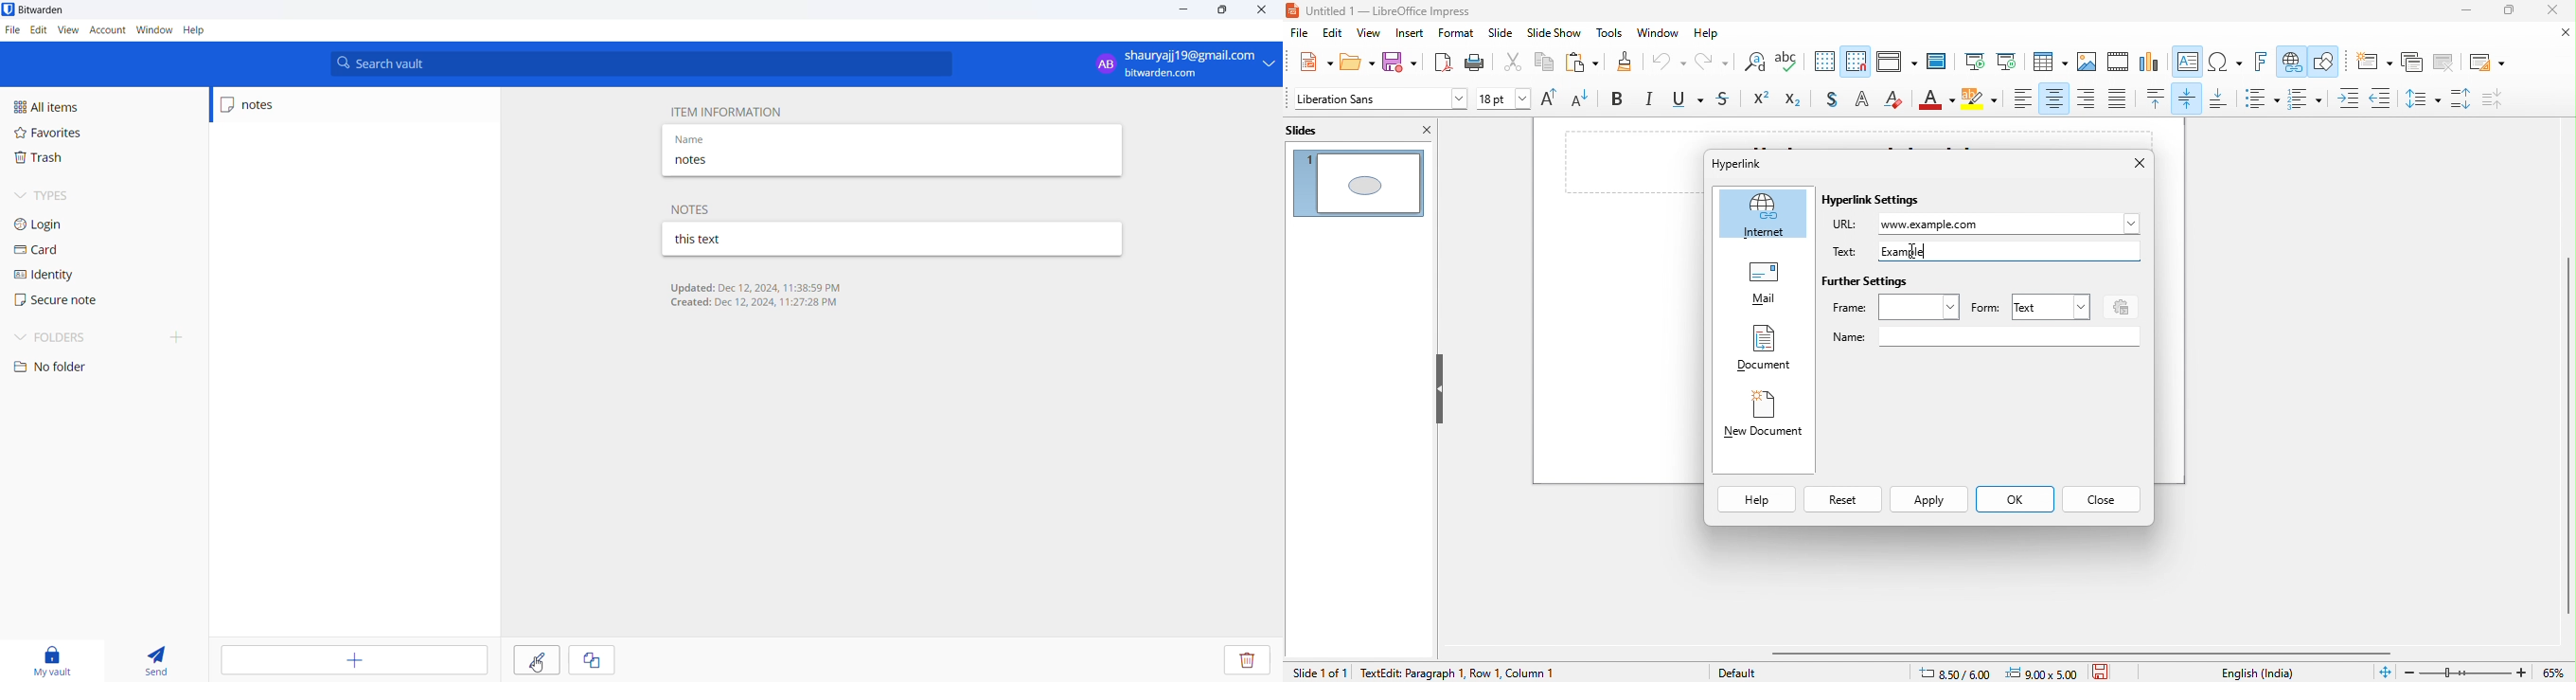  What do you see at coordinates (2189, 63) in the screenshot?
I see `text box` at bounding box center [2189, 63].